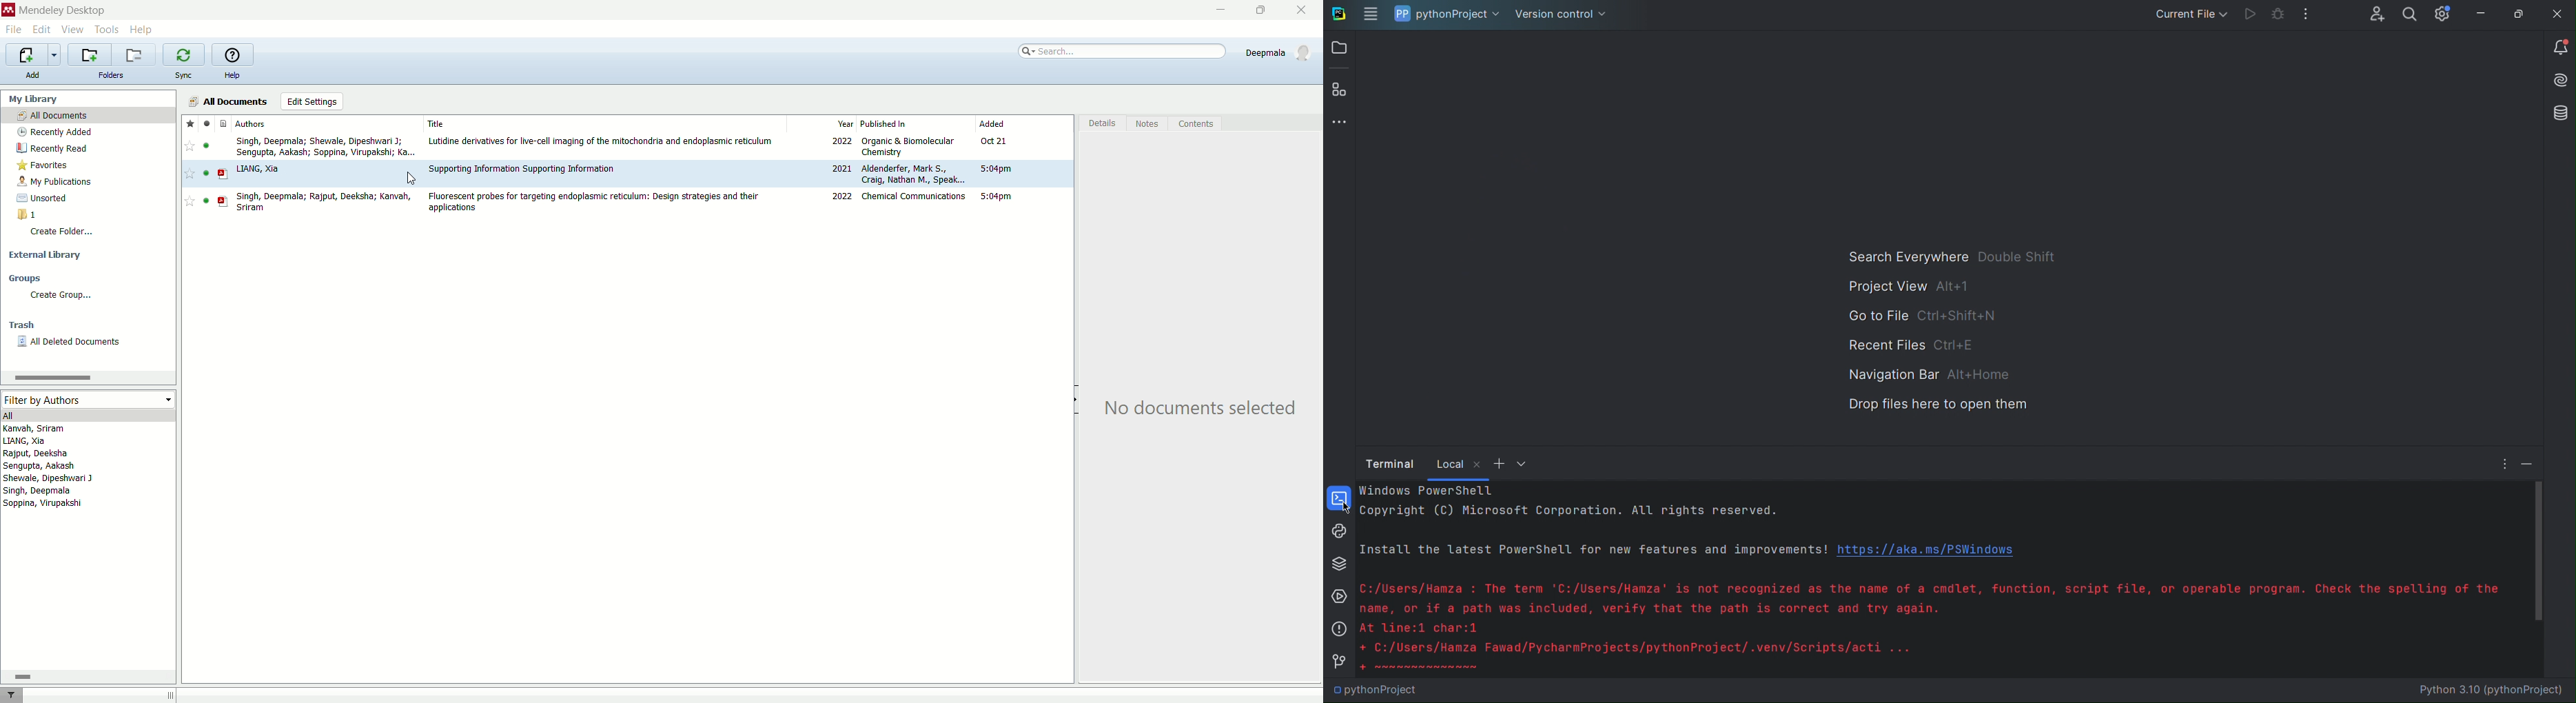 The height and width of the screenshot is (728, 2576). I want to click on unread, so click(206, 173).